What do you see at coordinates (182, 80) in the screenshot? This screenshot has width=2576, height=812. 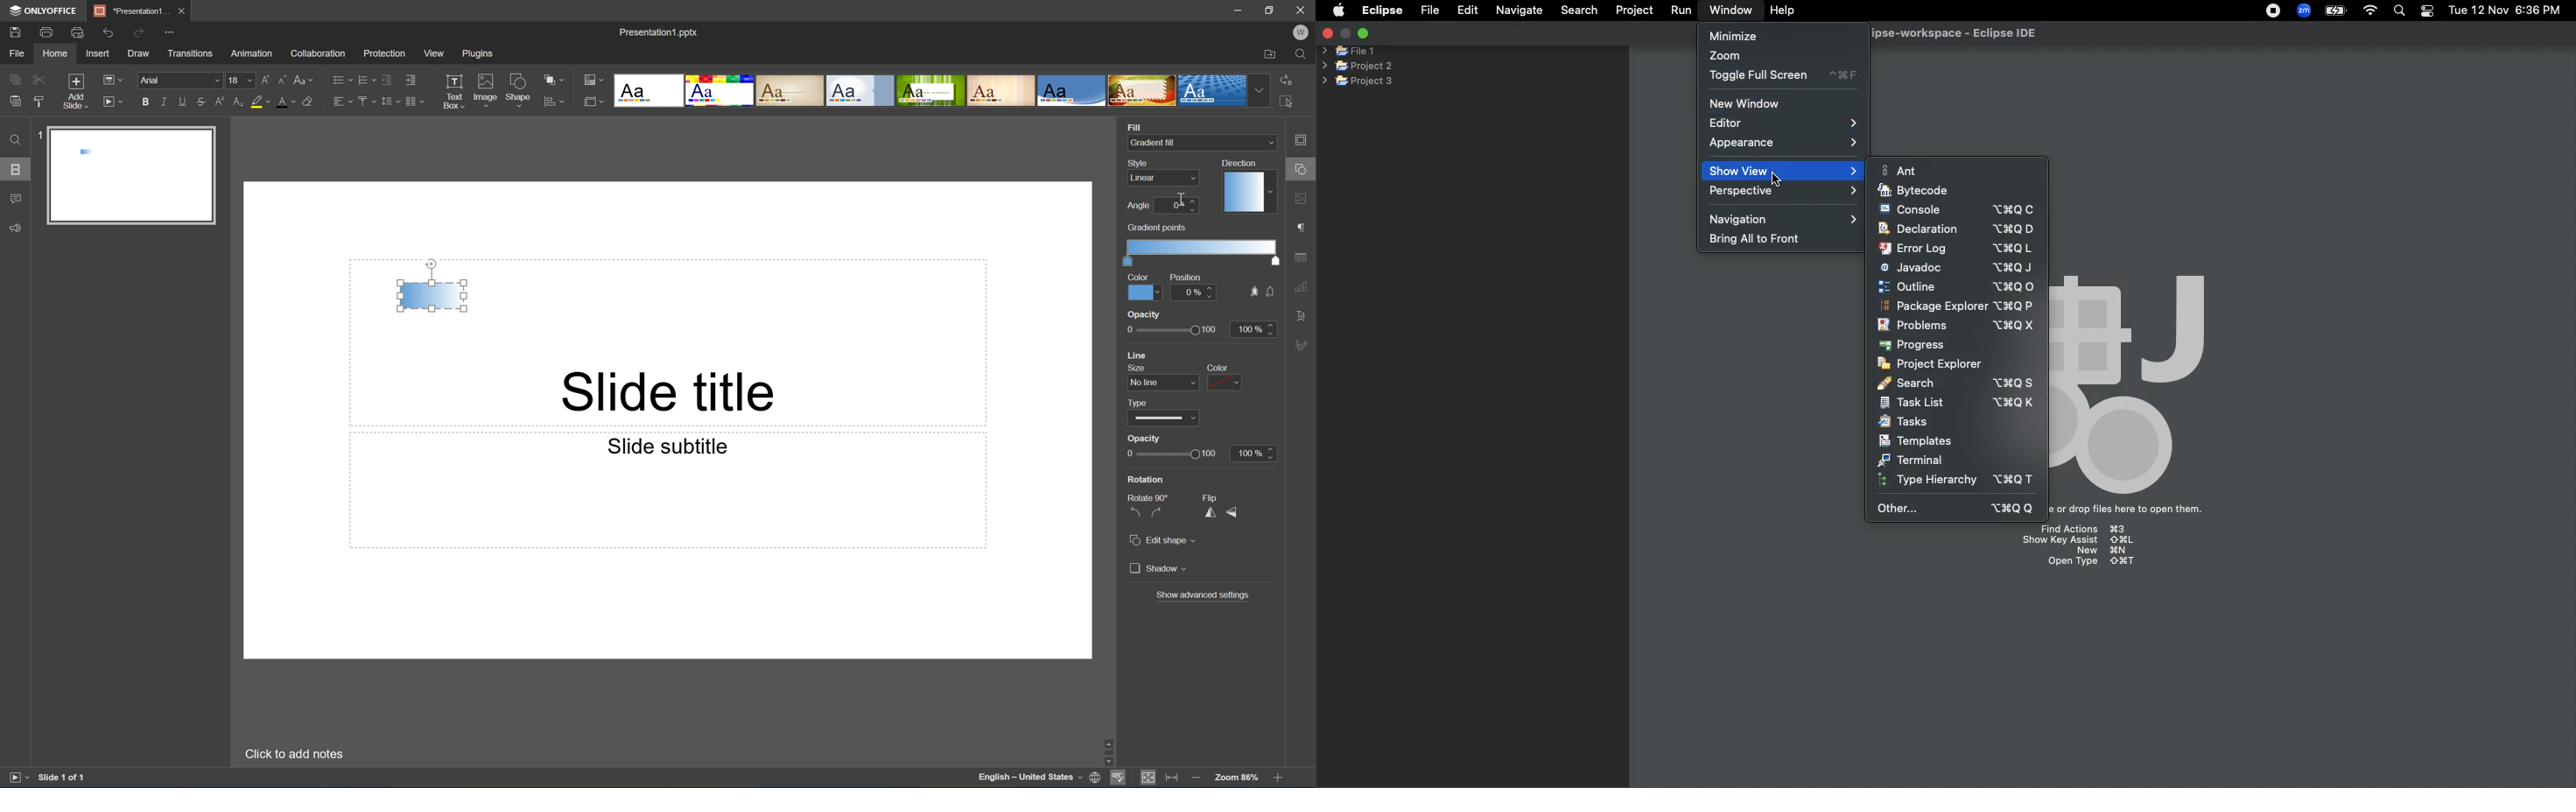 I see `Font` at bounding box center [182, 80].